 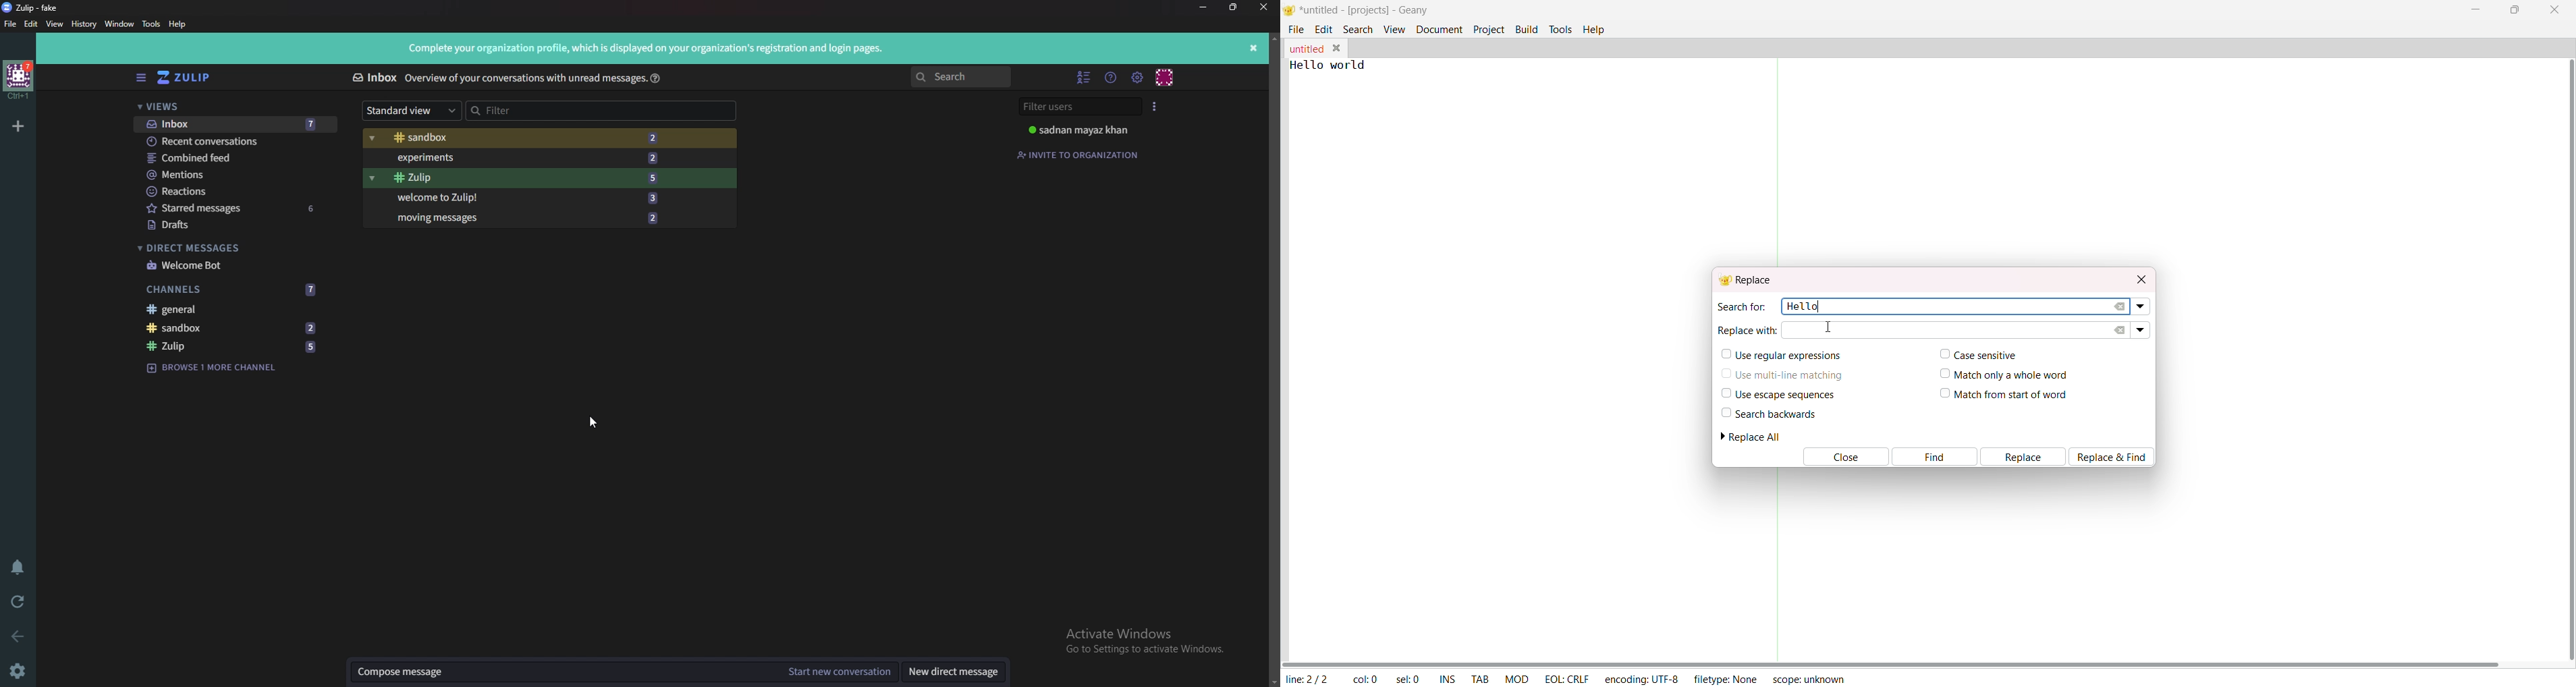 I want to click on Direct messages, so click(x=228, y=246).